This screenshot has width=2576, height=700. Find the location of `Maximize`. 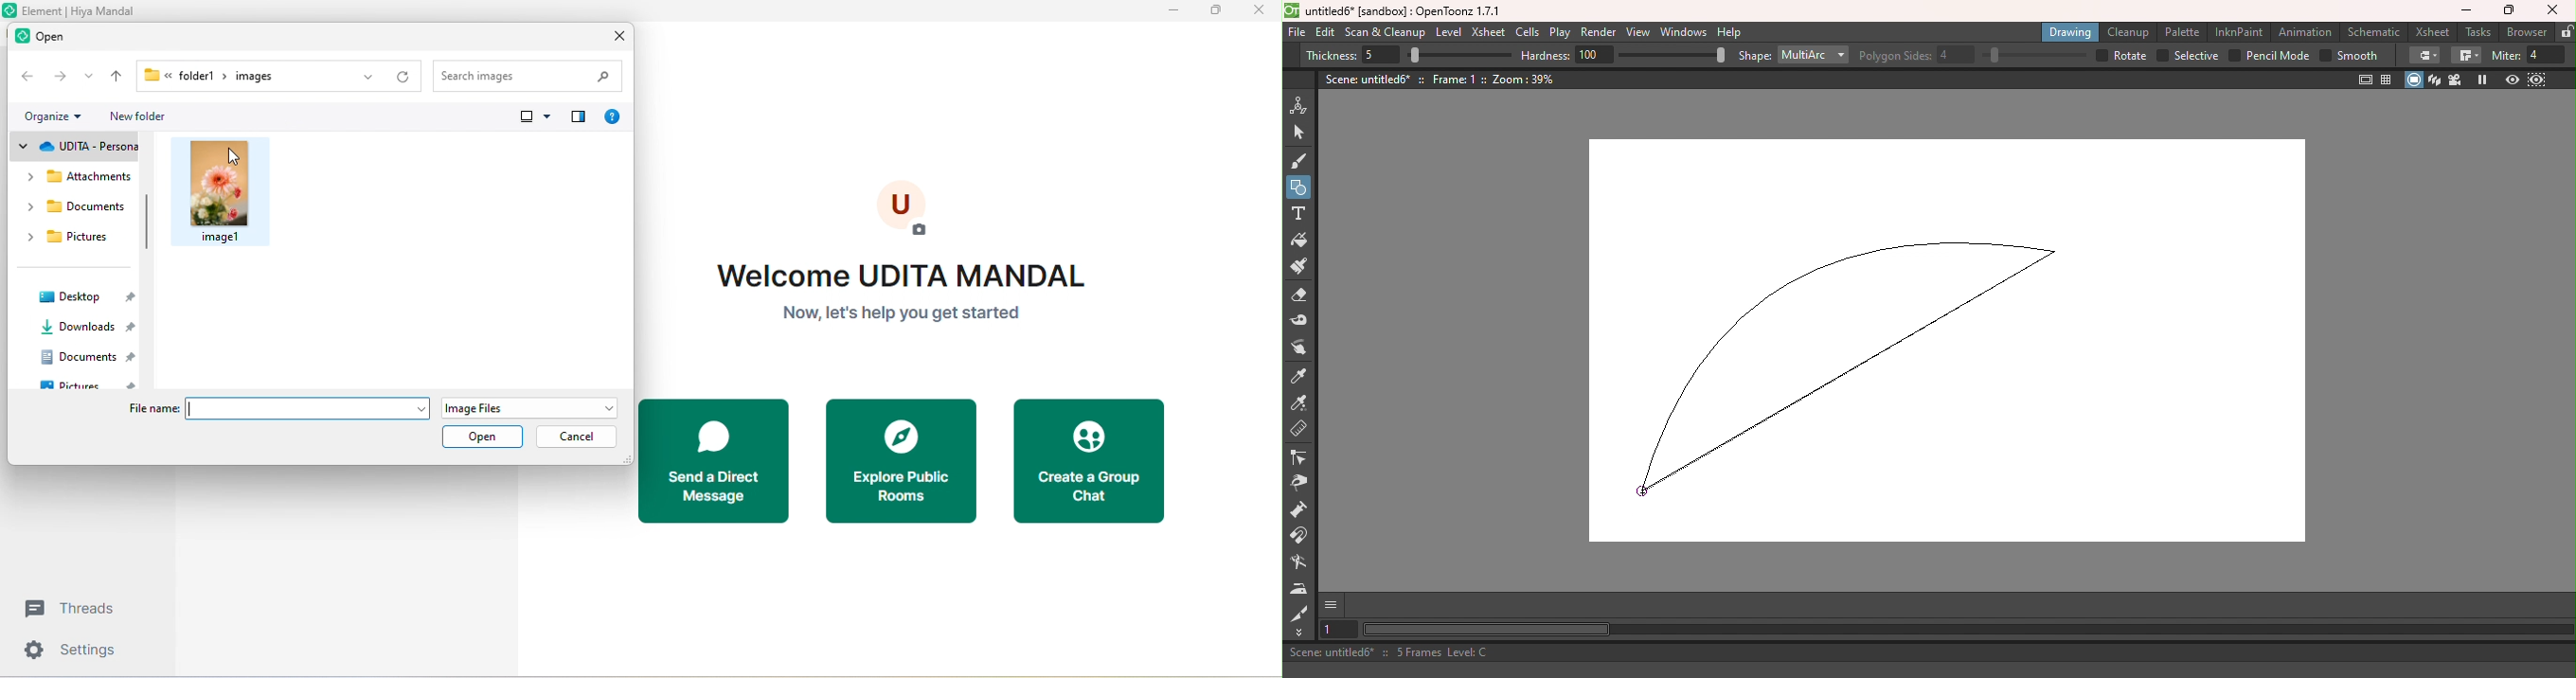

Maximize is located at coordinates (2506, 12).